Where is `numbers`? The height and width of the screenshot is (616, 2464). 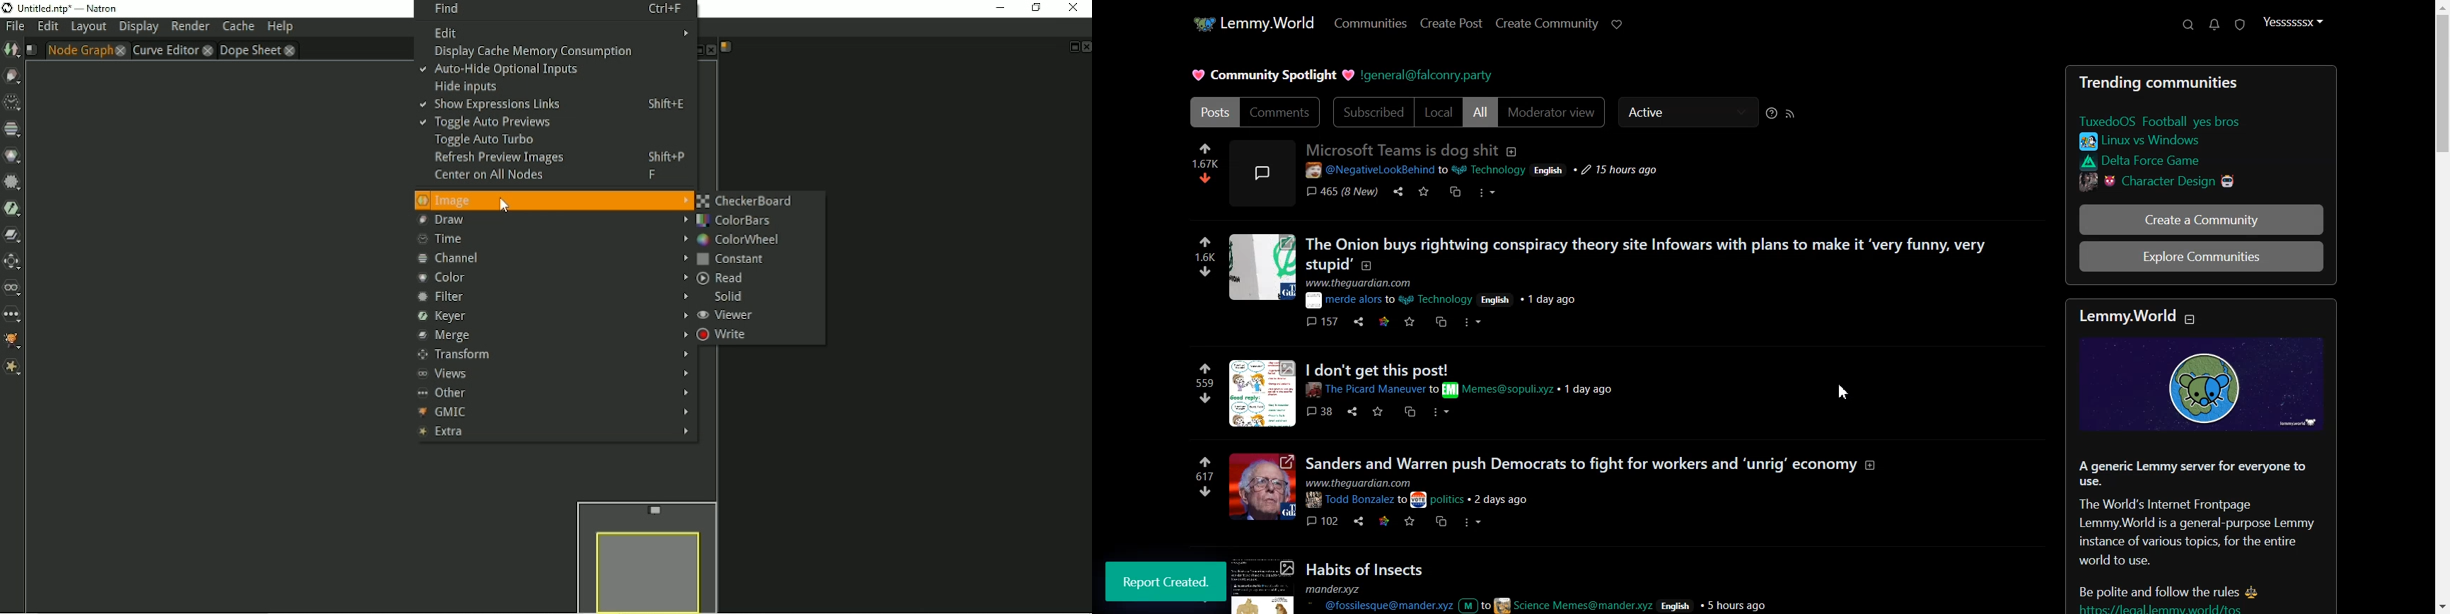 numbers is located at coordinates (1205, 257).